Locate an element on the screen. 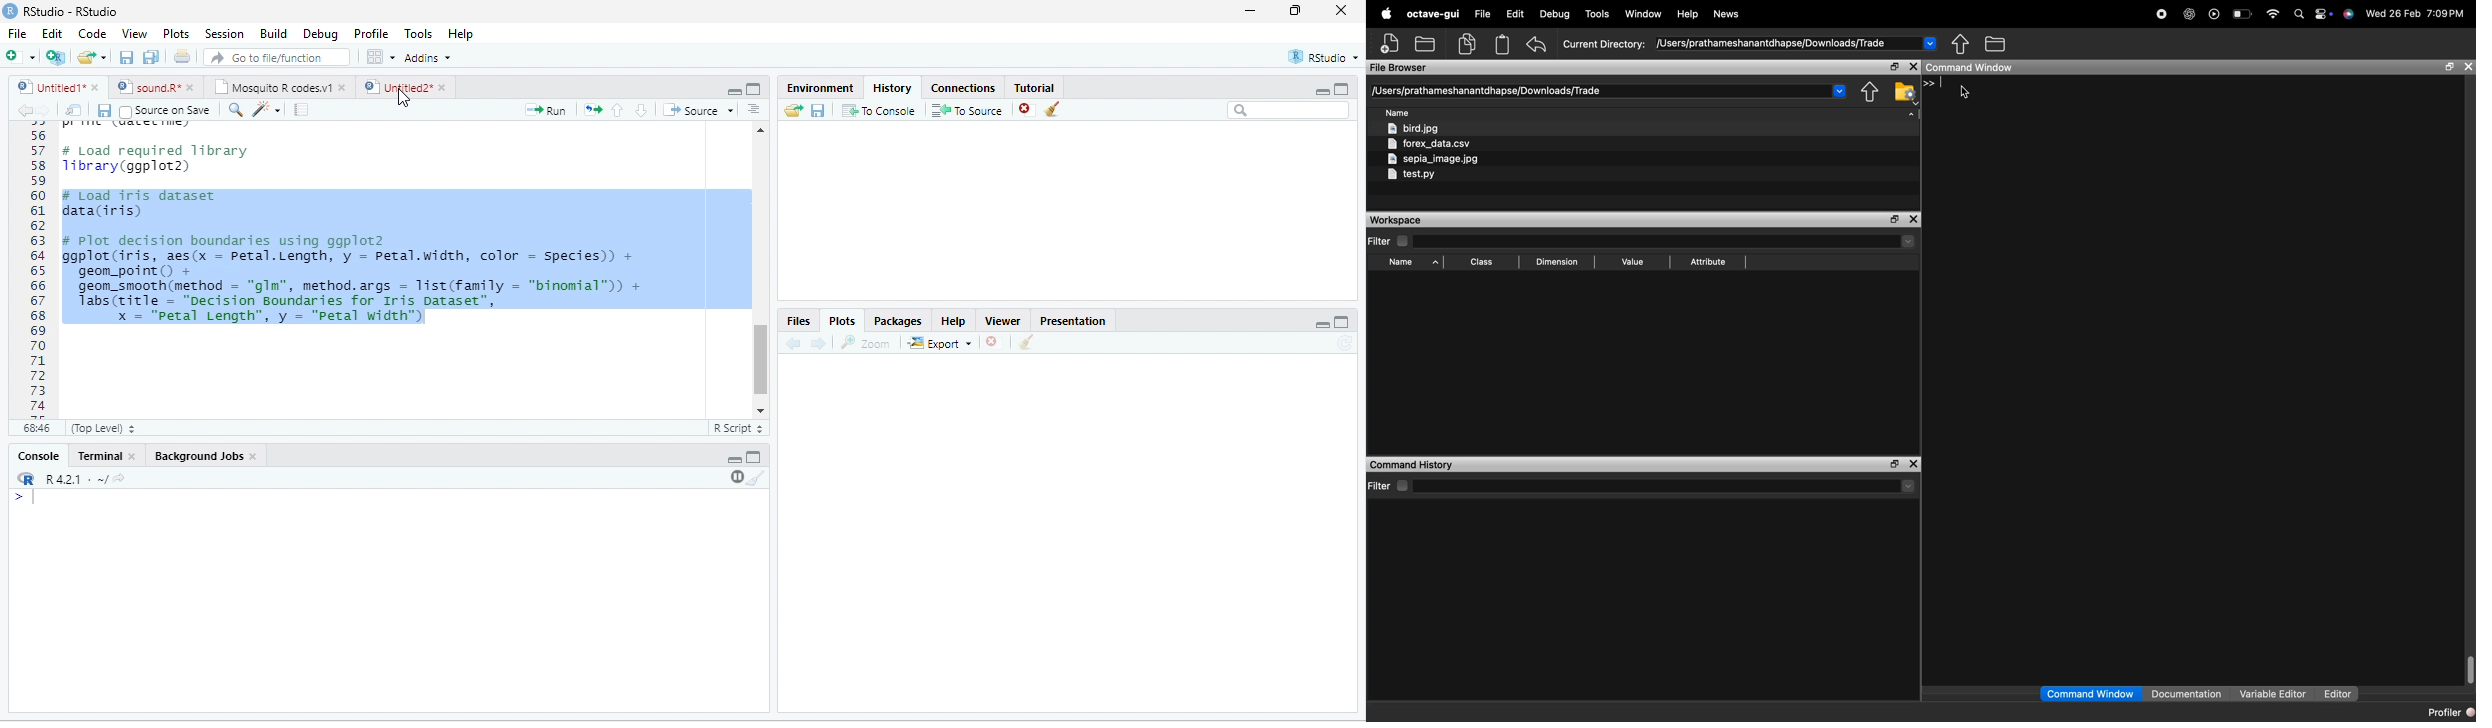 Image resolution: width=2492 pixels, height=728 pixels. clear is located at coordinates (1052, 109).